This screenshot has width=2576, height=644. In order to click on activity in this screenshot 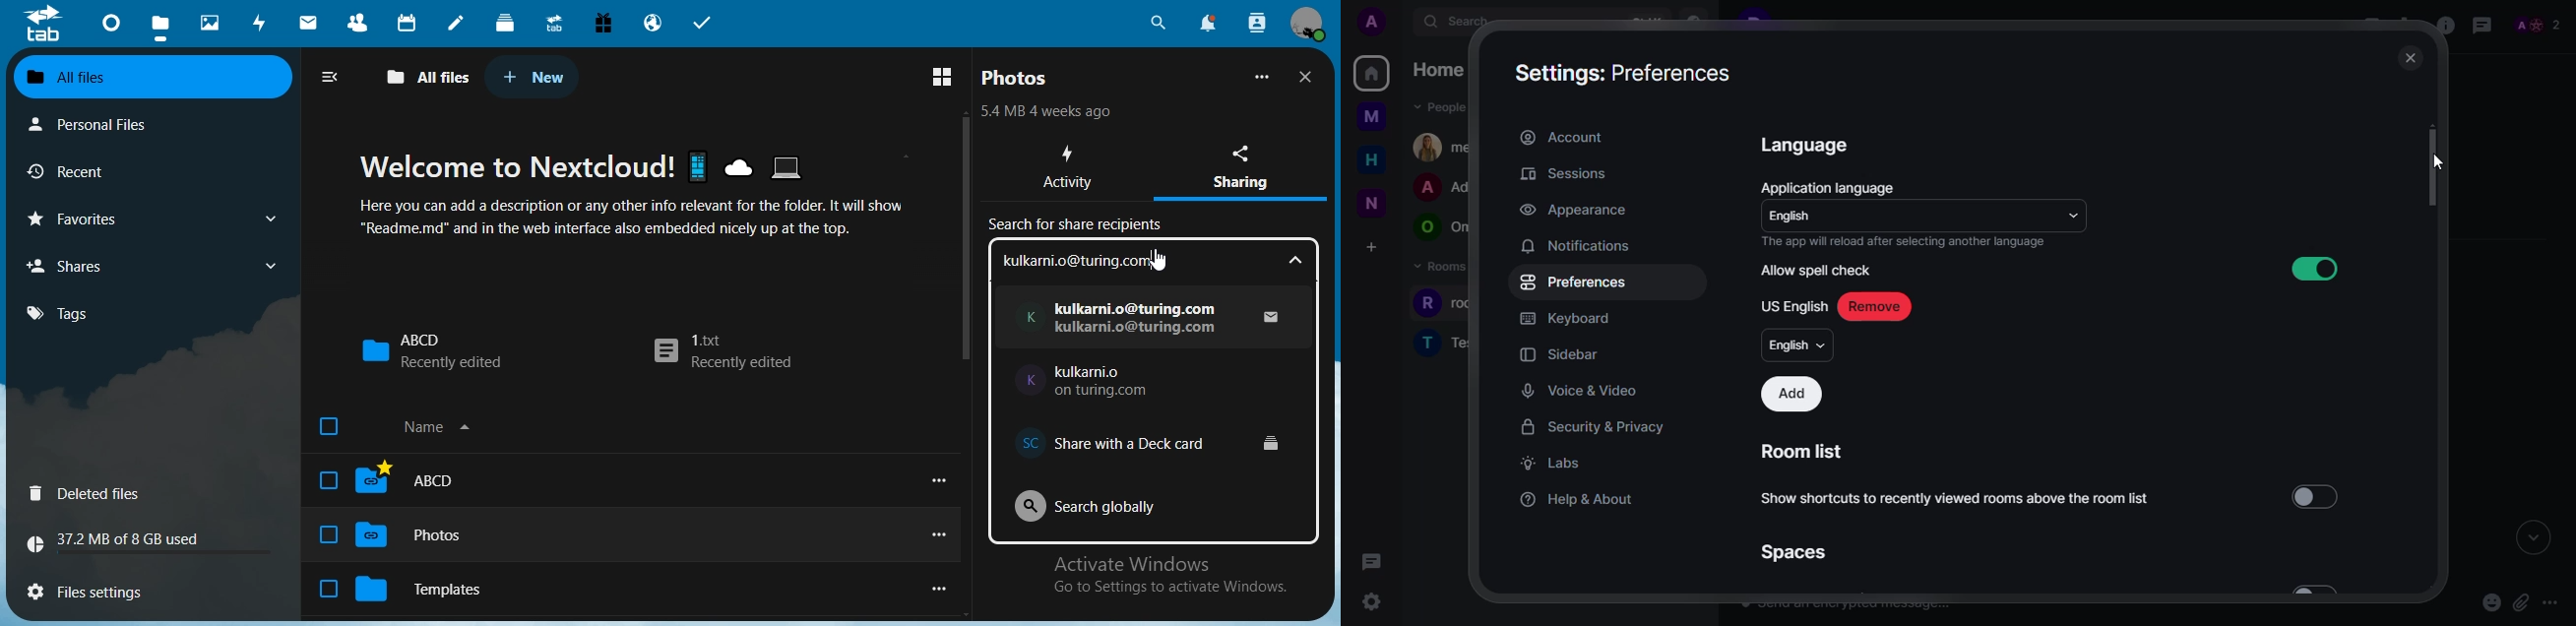, I will do `click(264, 23)`.